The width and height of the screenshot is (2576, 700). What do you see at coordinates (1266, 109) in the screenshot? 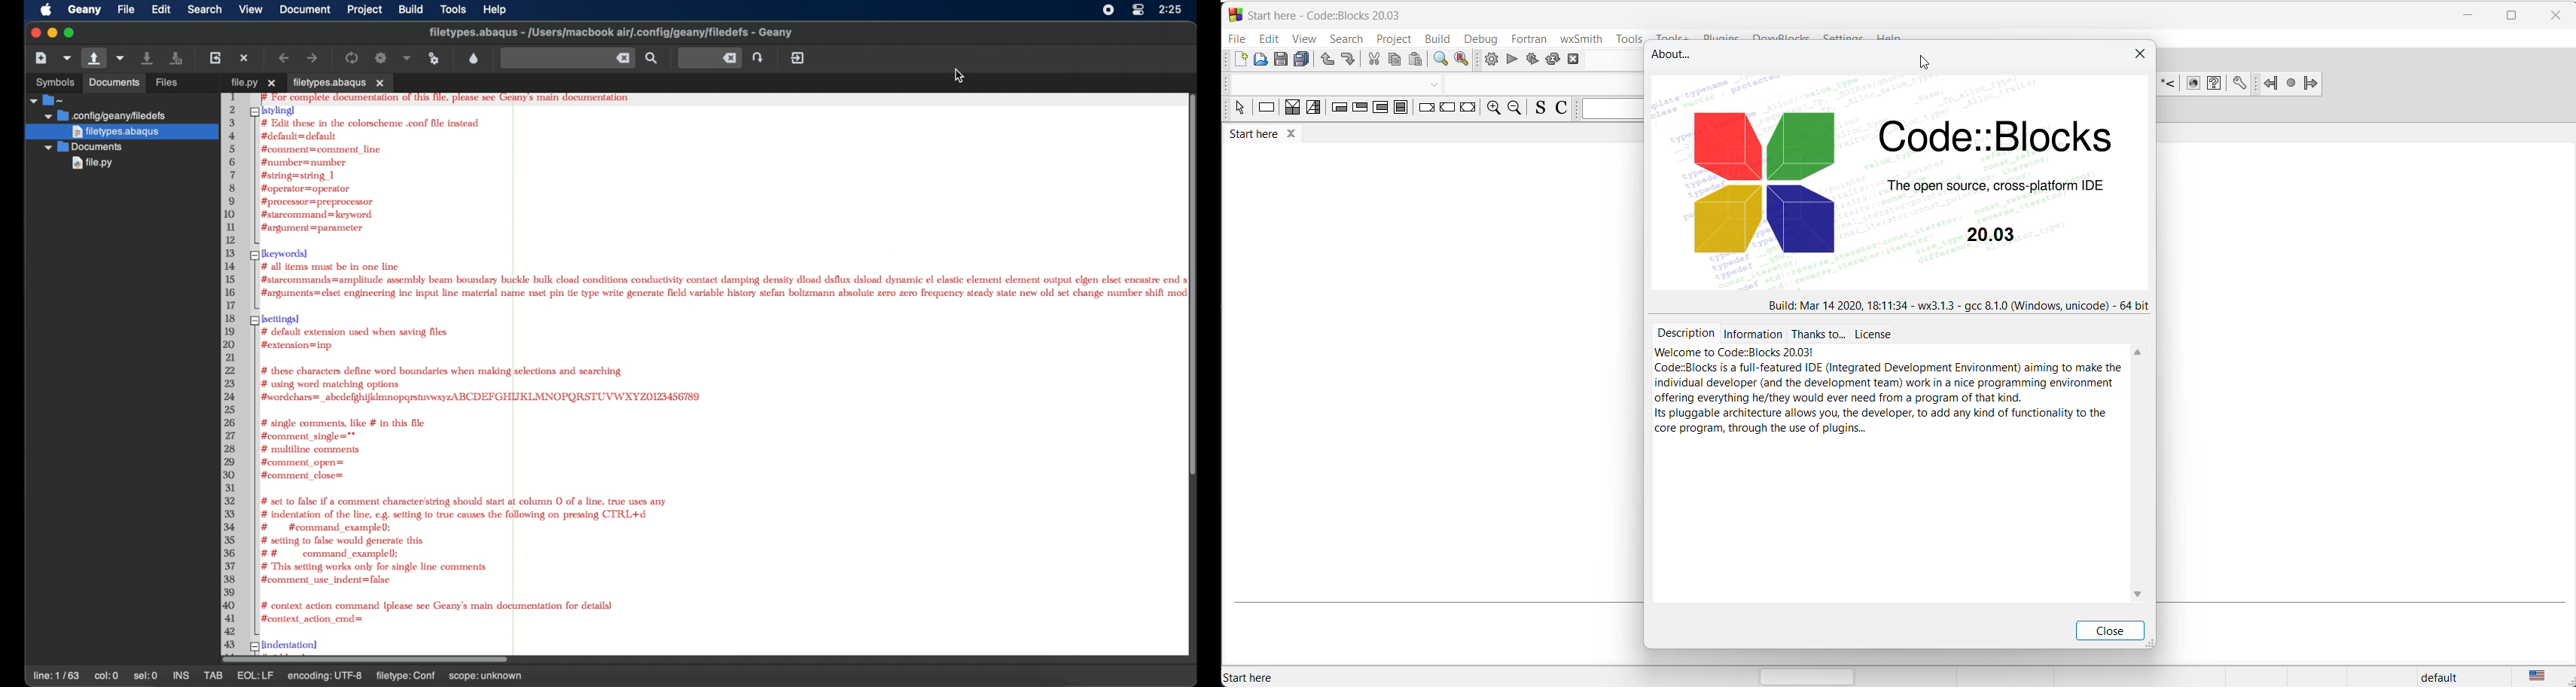
I see `instruction` at bounding box center [1266, 109].